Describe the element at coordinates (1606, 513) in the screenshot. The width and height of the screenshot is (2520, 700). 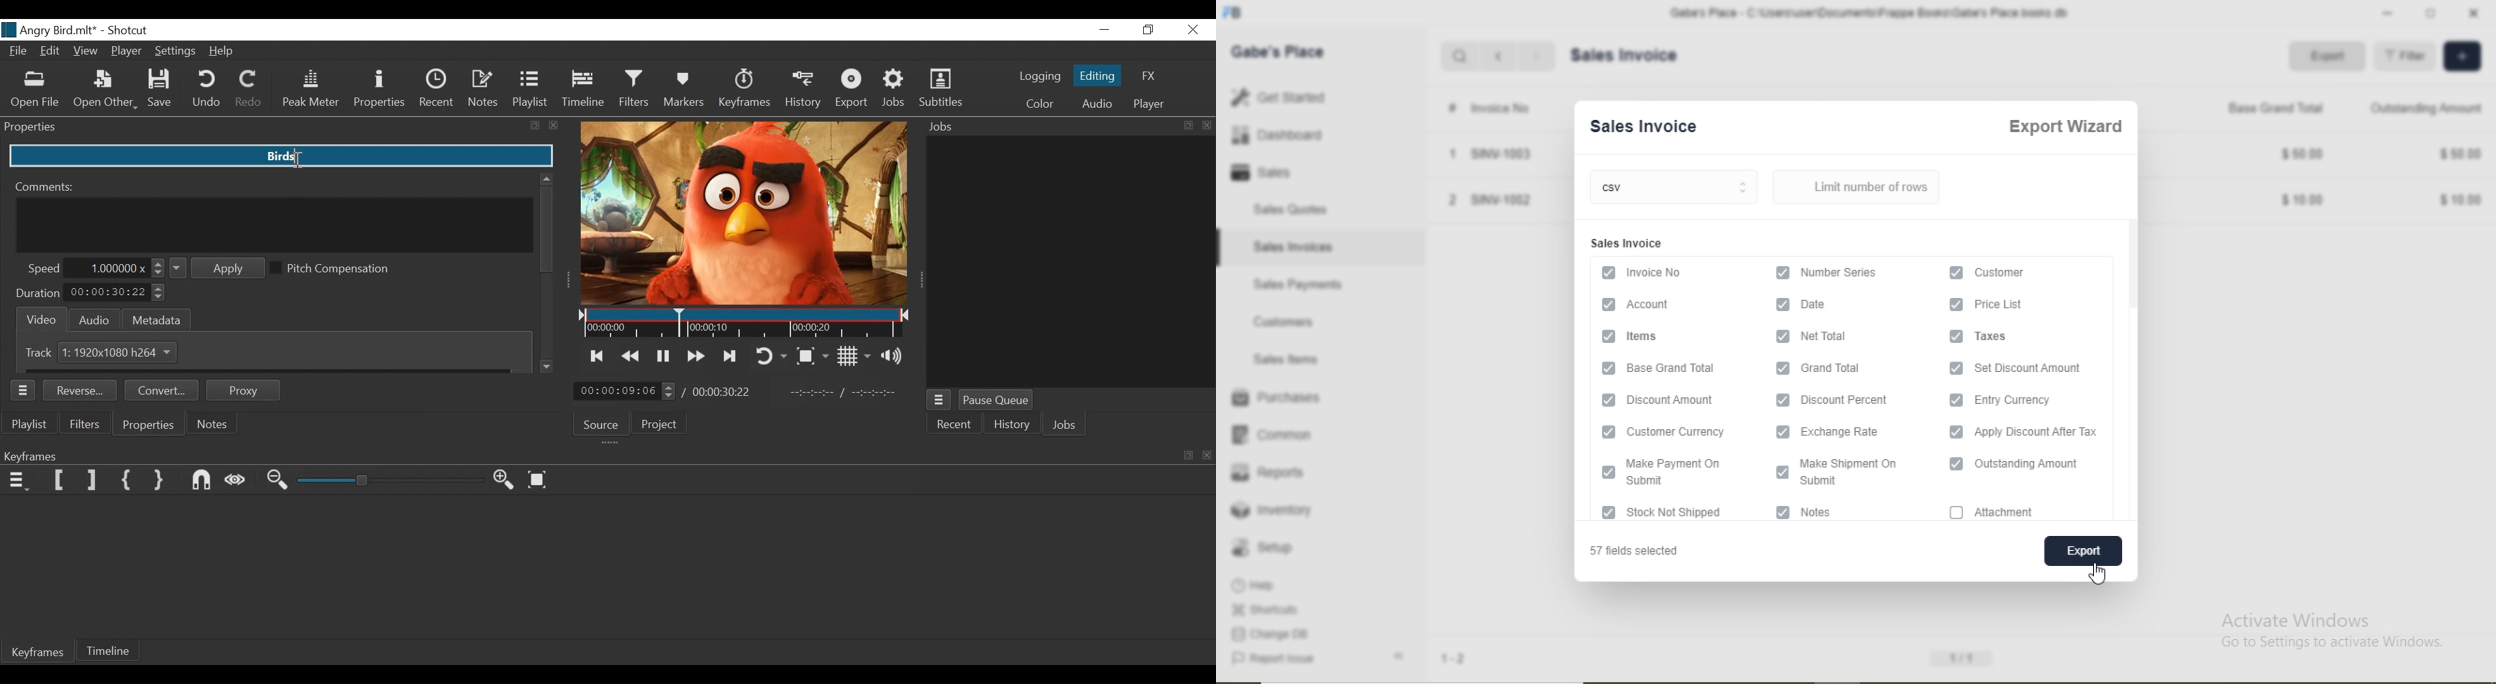
I see `checkbox` at that location.